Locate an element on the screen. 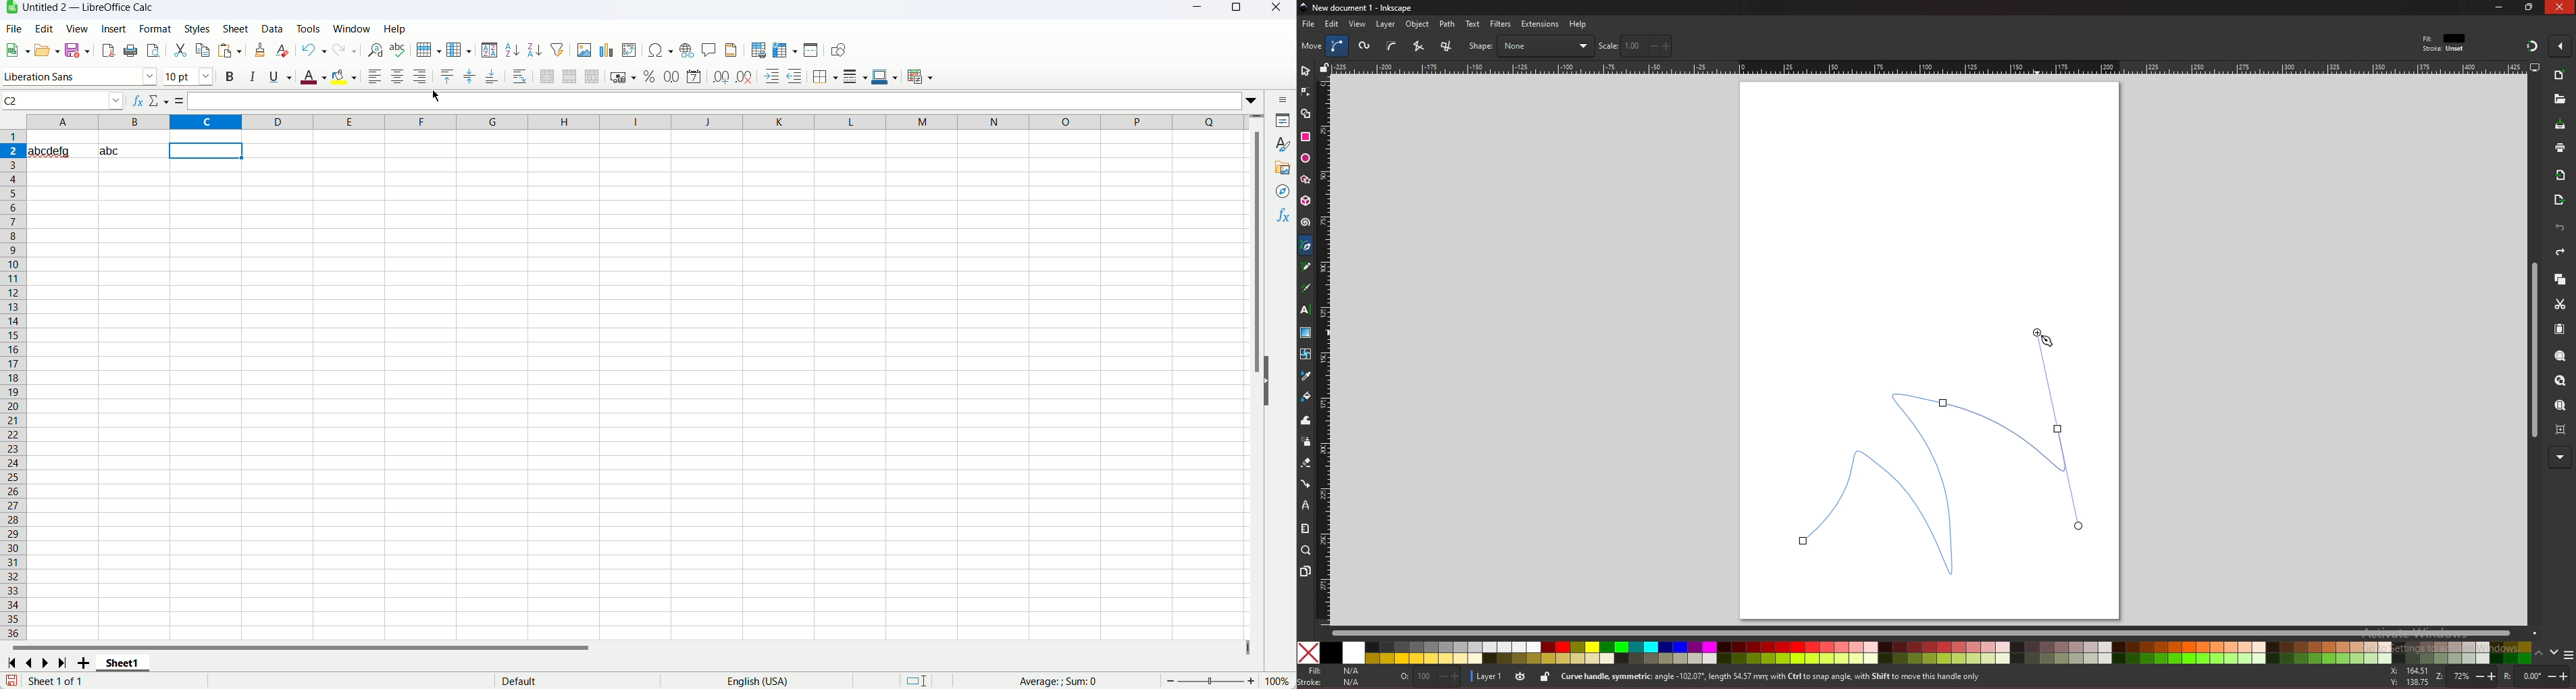 Image resolution: width=2576 pixels, height=700 pixels. paint bucket is located at coordinates (1306, 396).